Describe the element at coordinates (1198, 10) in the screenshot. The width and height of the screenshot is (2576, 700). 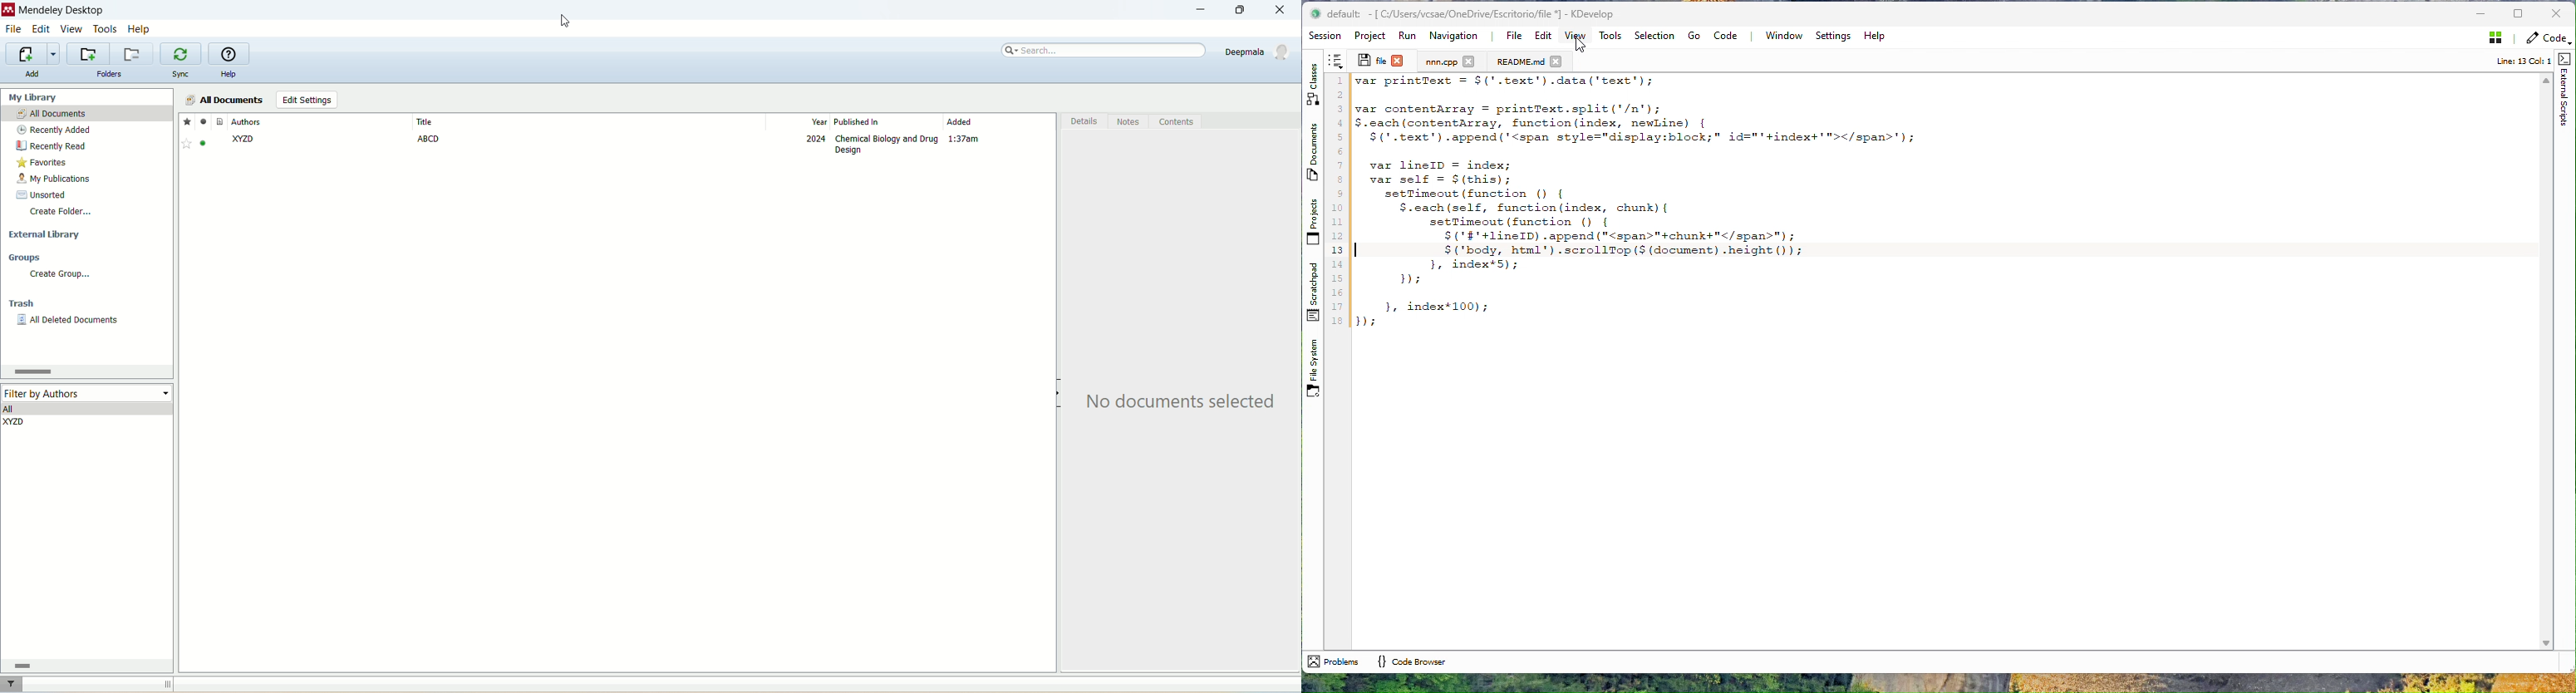
I see `minimize` at that location.